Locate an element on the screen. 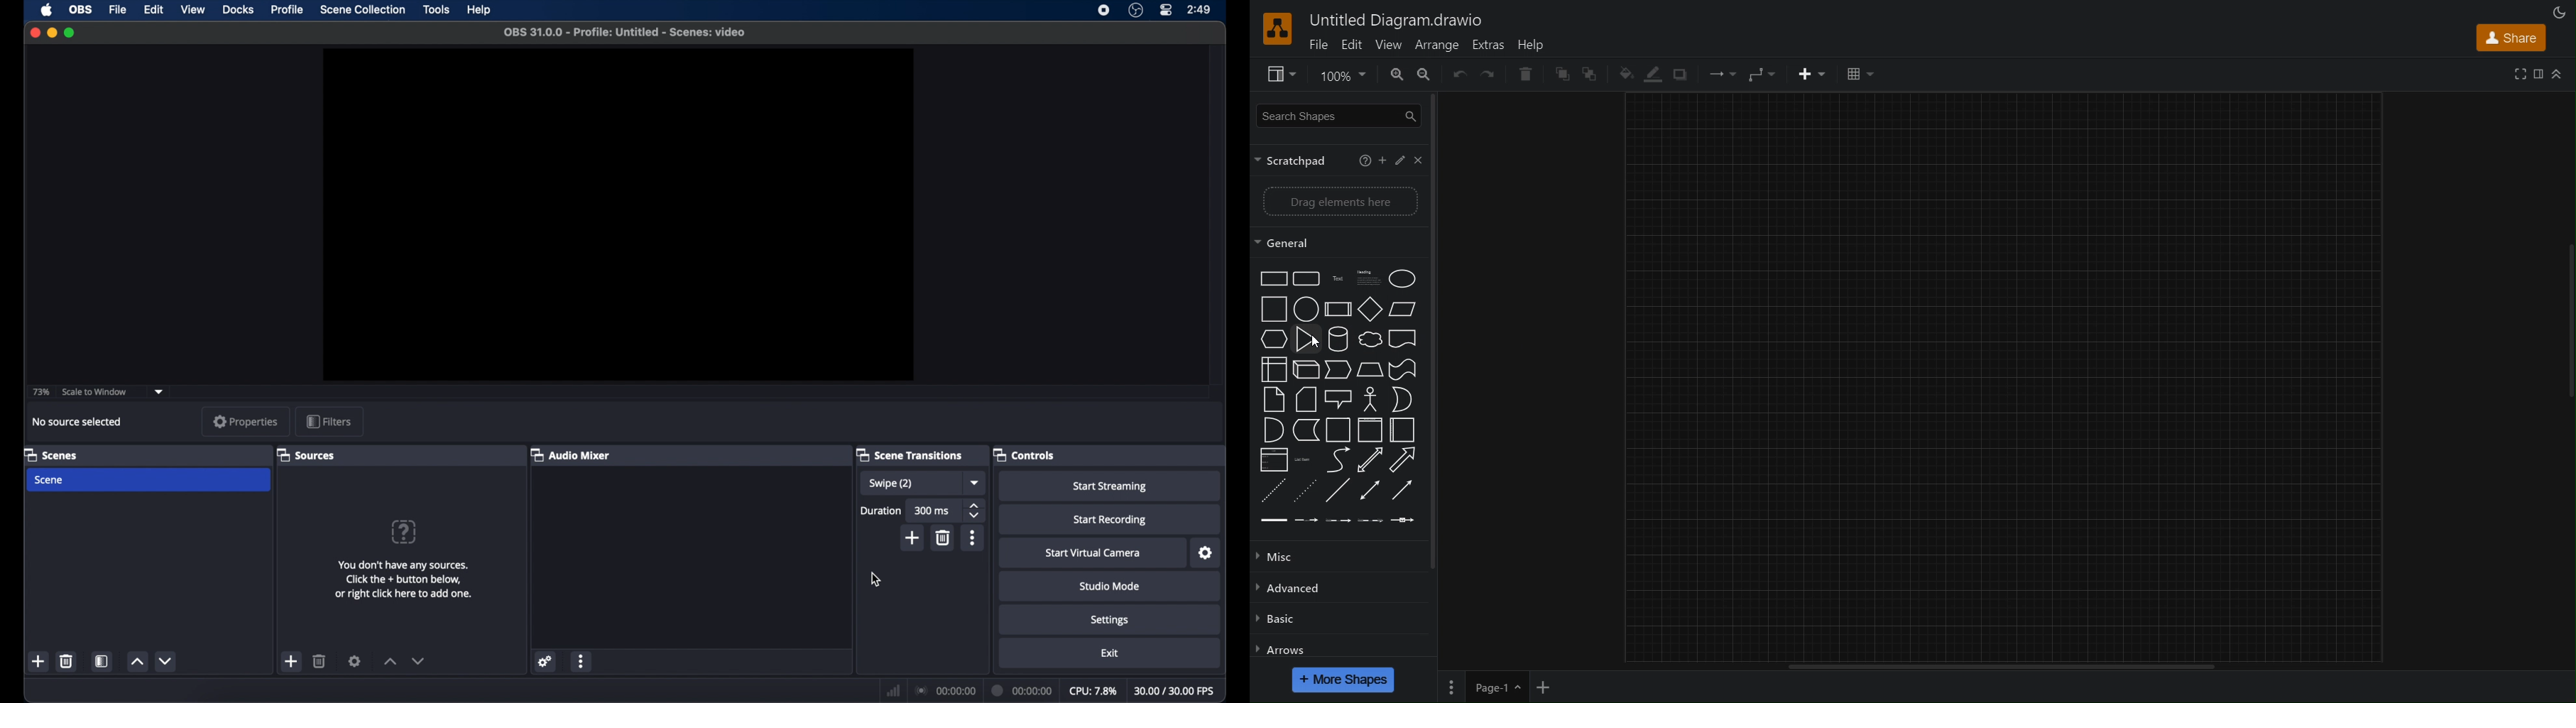 This screenshot has height=728, width=2576. dropdown is located at coordinates (974, 482).